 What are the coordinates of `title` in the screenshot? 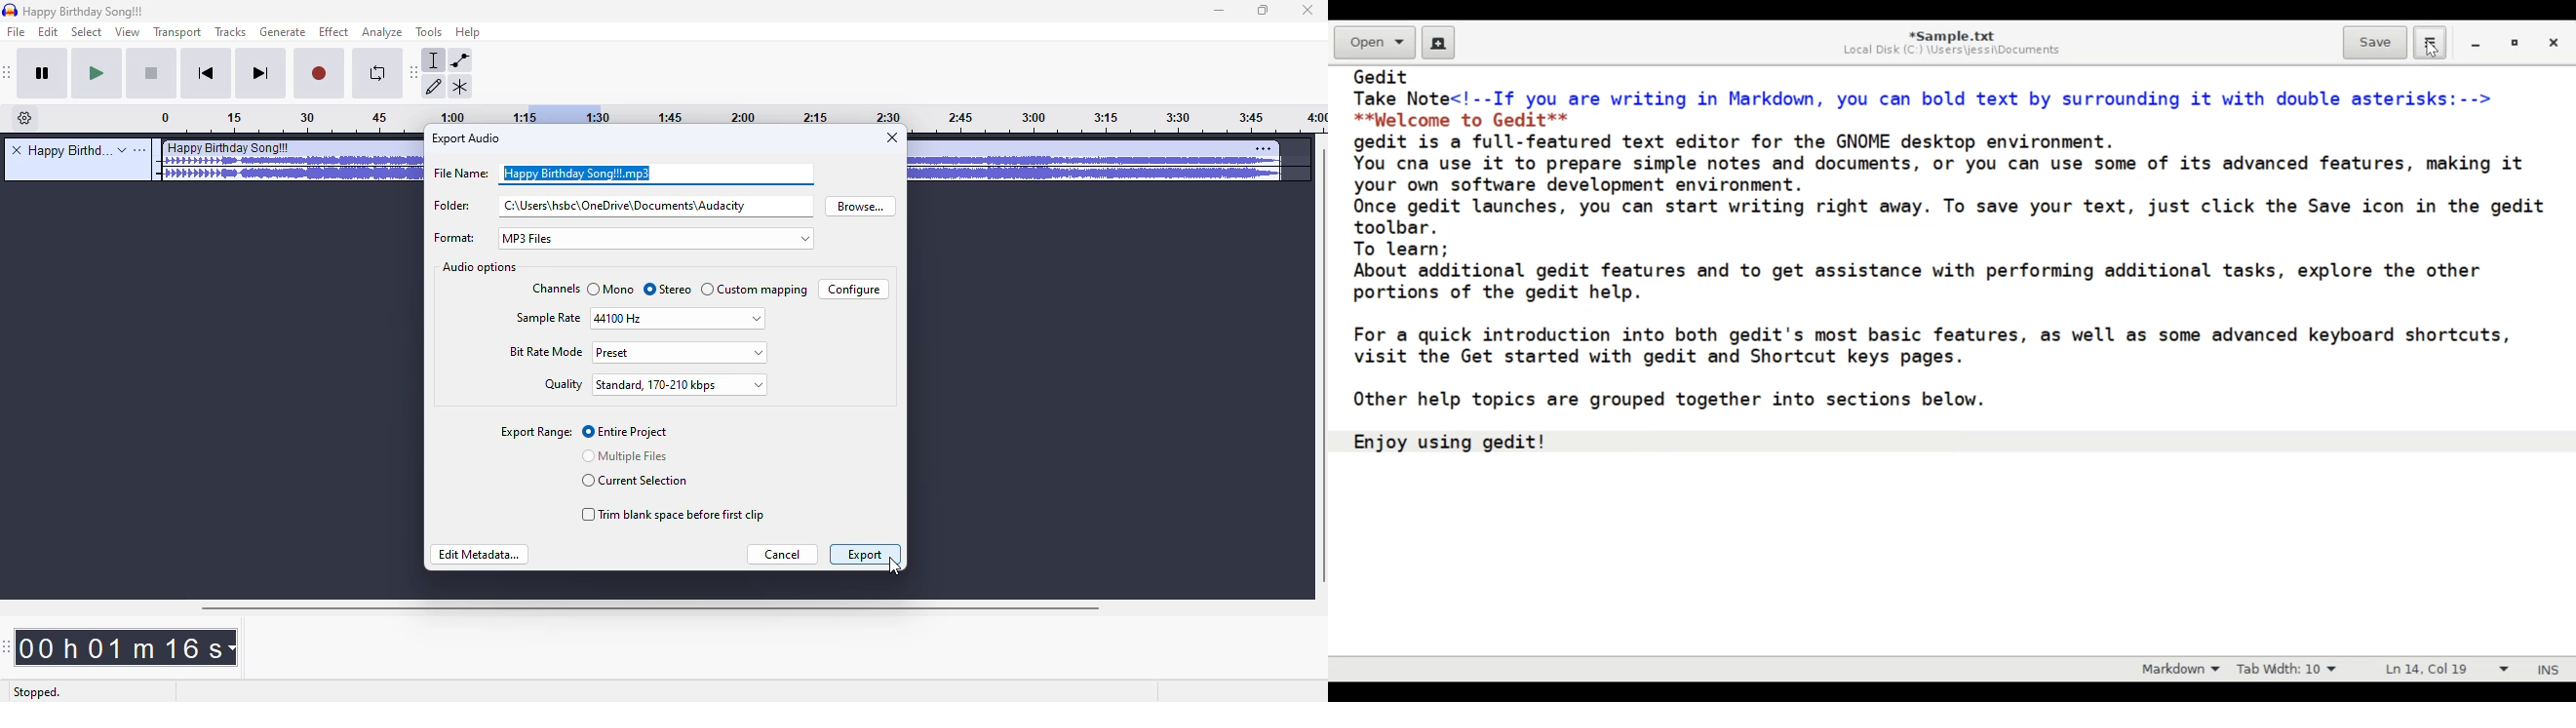 It's located at (85, 12).